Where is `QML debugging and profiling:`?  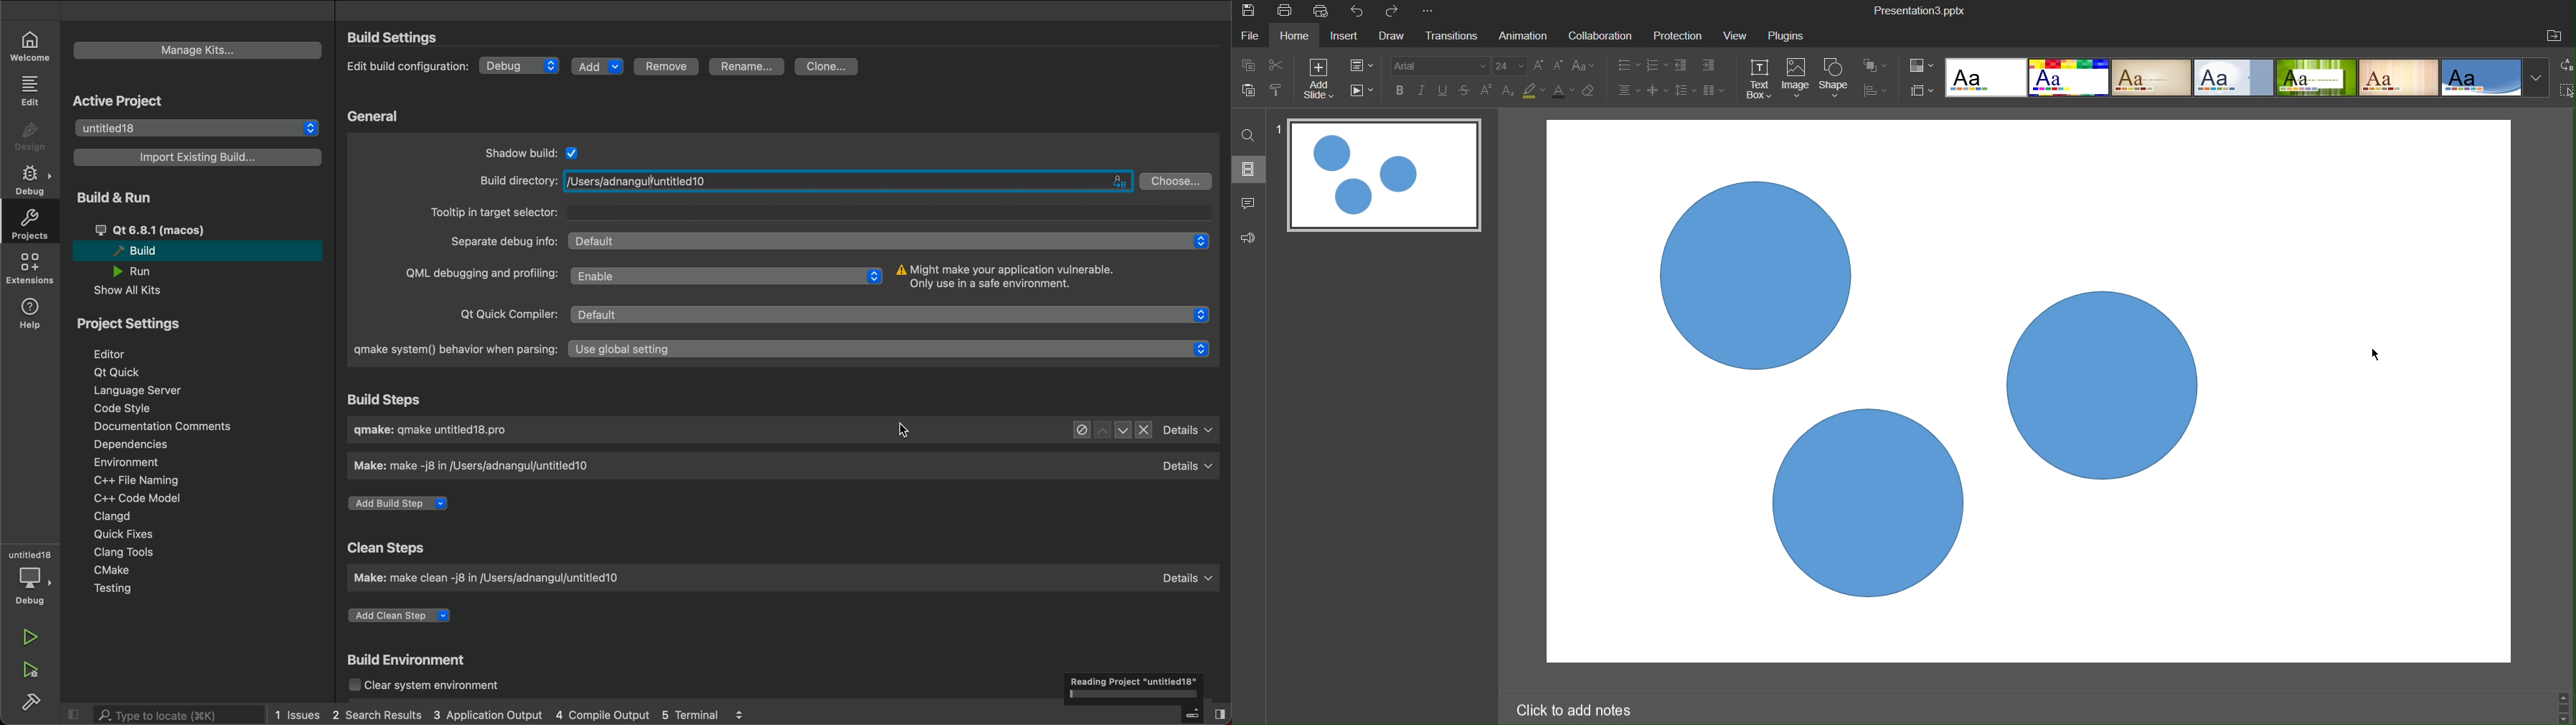
QML debugging and profiling: is located at coordinates (479, 275).